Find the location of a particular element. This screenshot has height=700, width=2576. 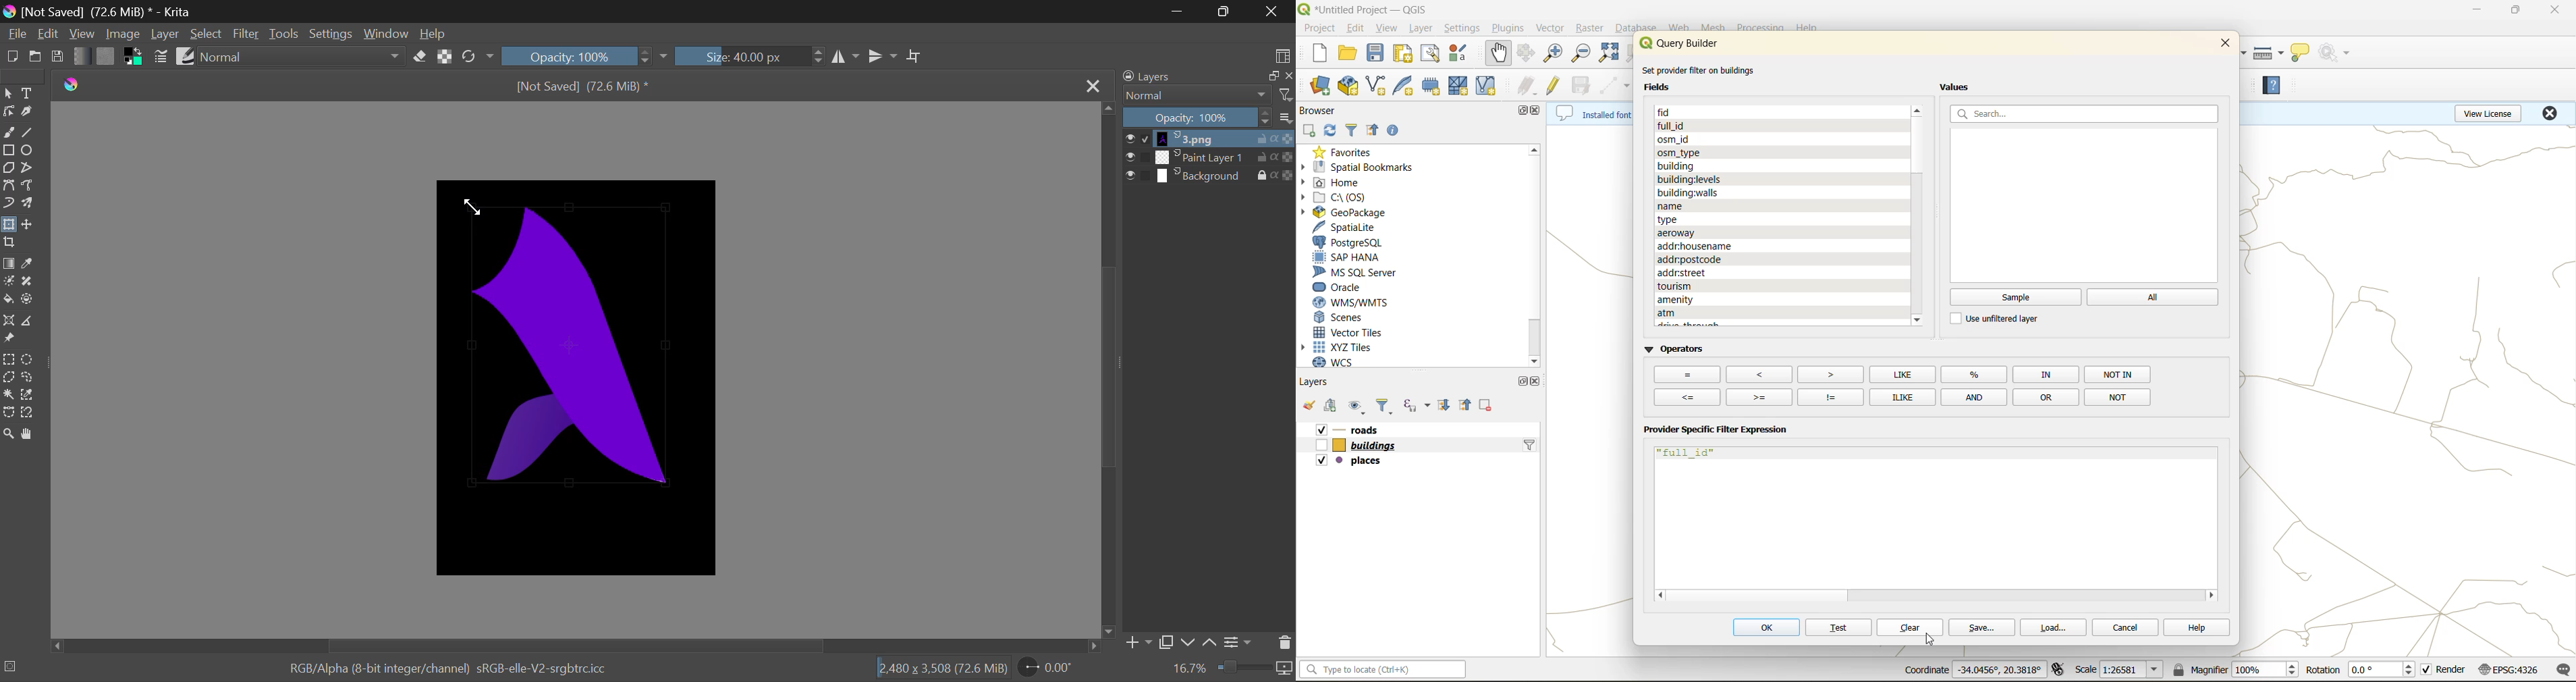

scale is located at coordinates (2122, 671).